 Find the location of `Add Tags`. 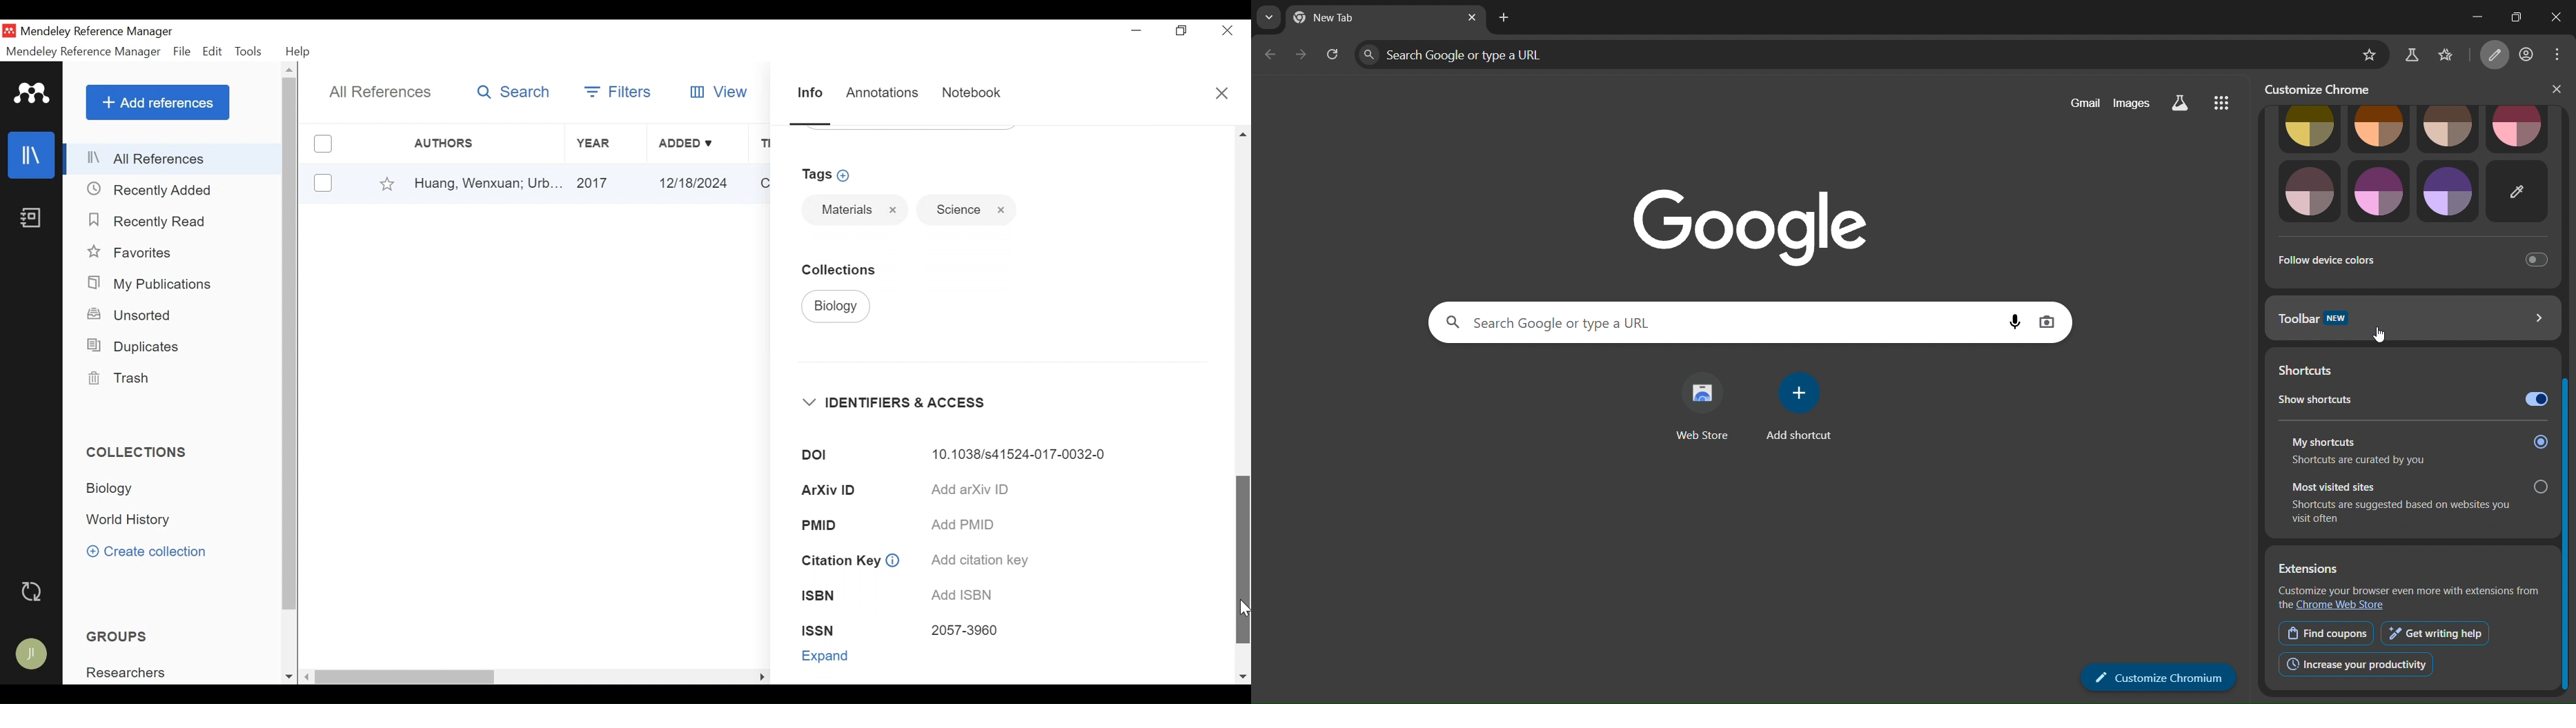

Add Tags is located at coordinates (830, 175).